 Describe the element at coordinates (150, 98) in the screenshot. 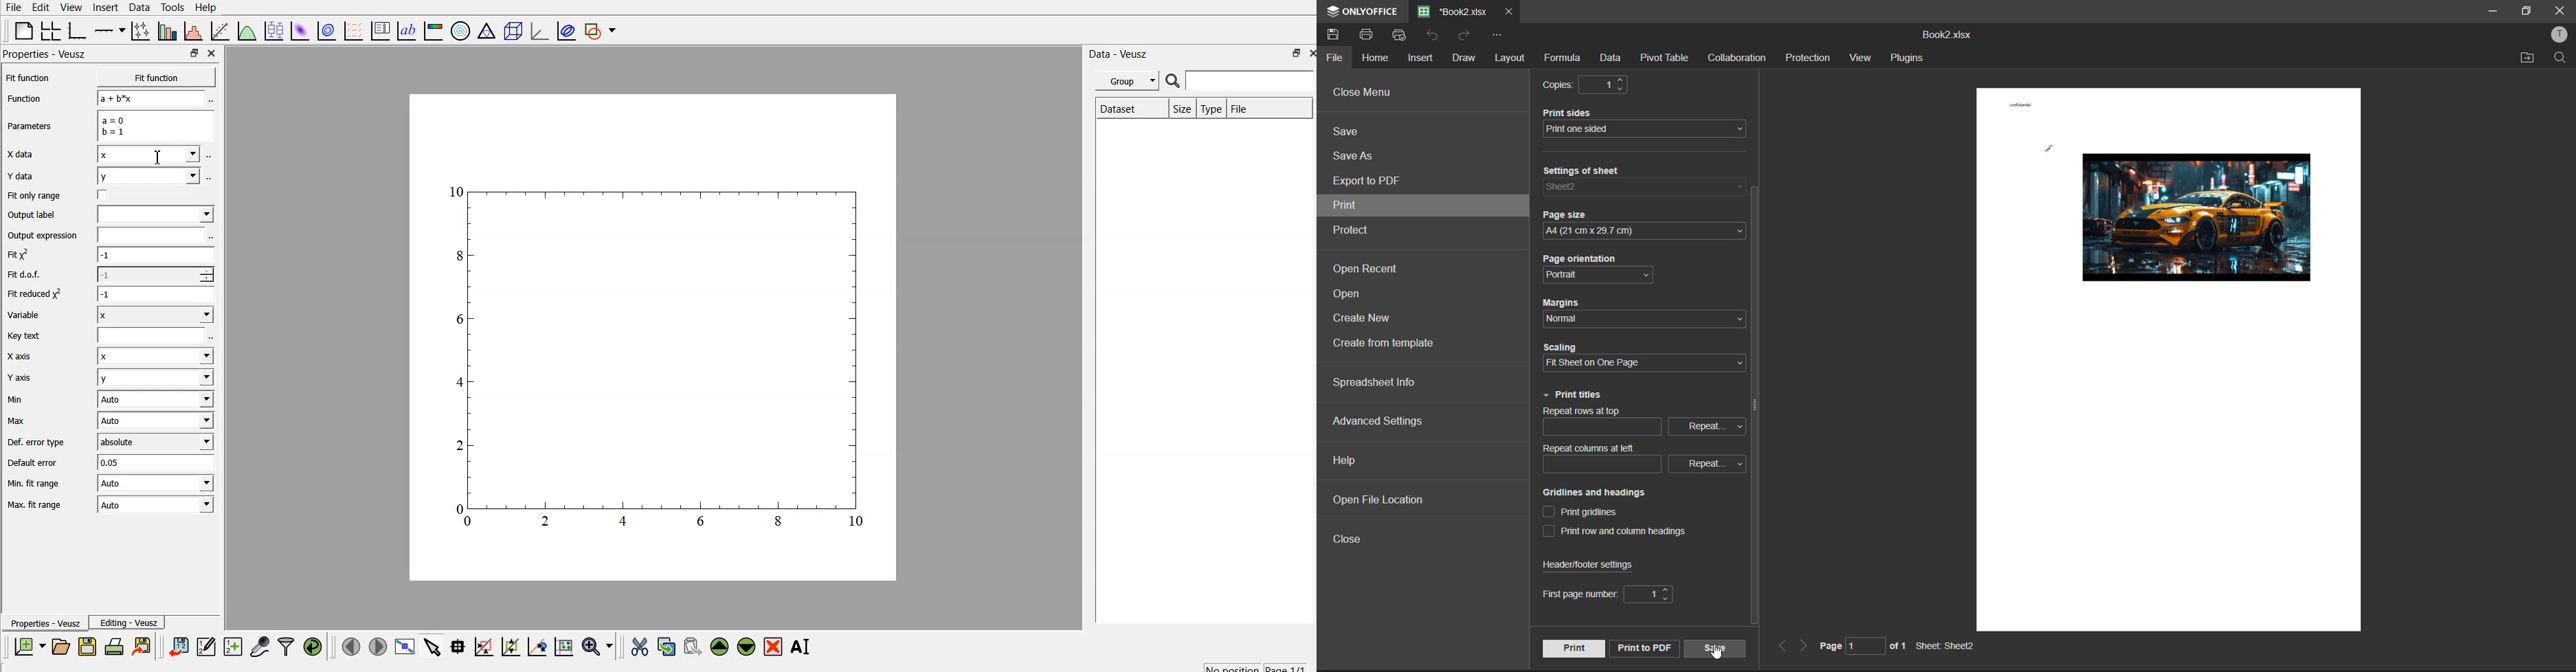

I see `a+b` at that location.